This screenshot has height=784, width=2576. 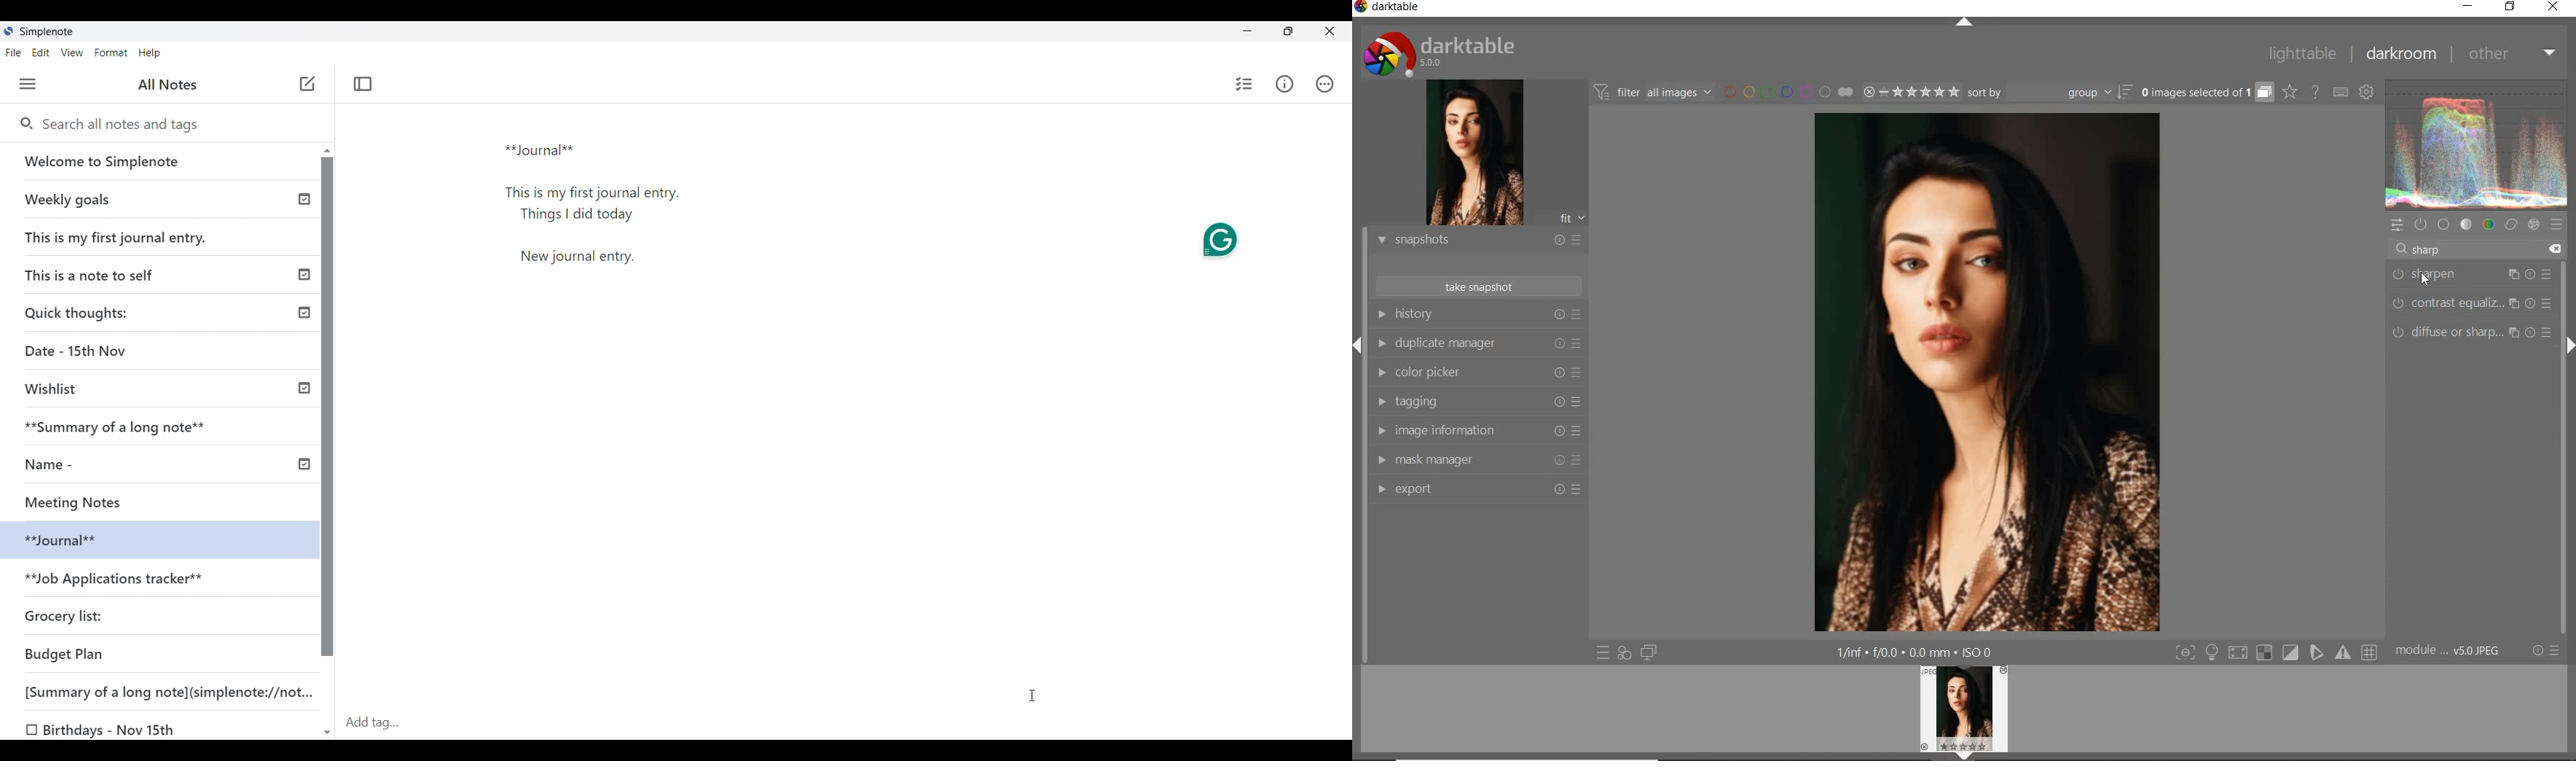 What do you see at coordinates (846, 724) in the screenshot?
I see `Click to type in tags` at bounding box center [846, 724].